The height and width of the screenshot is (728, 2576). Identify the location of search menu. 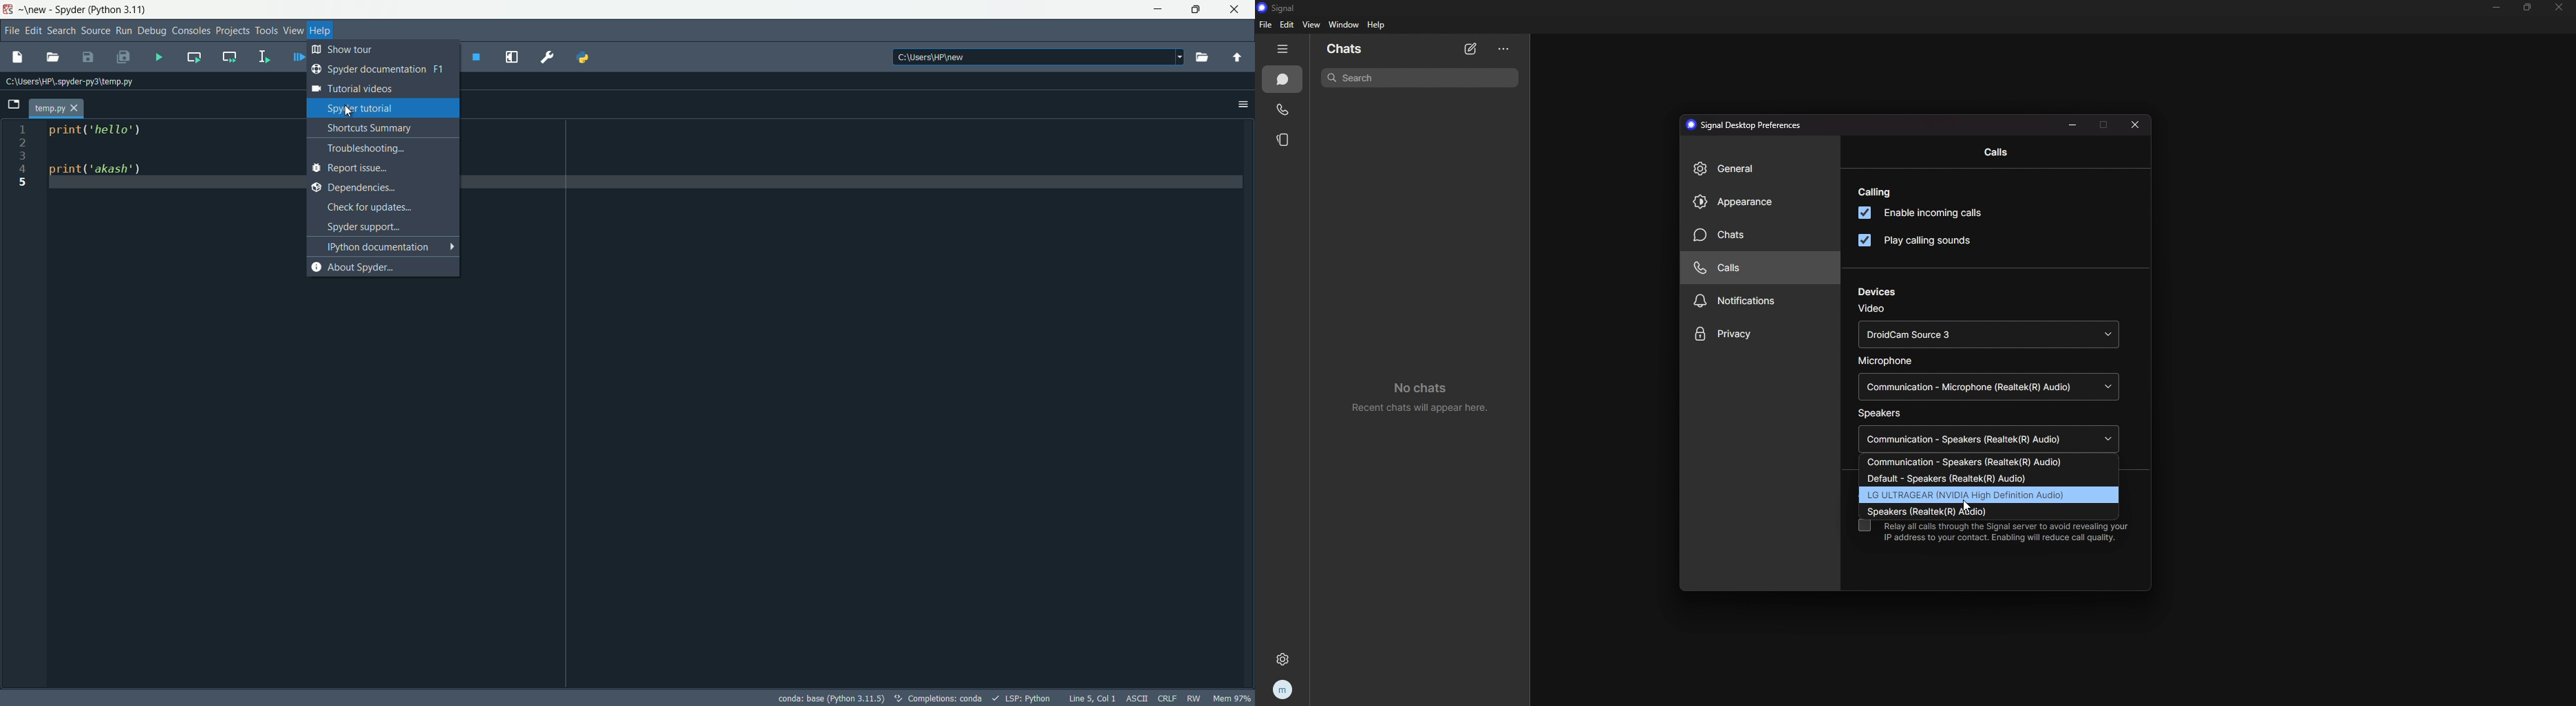
(61, 31).